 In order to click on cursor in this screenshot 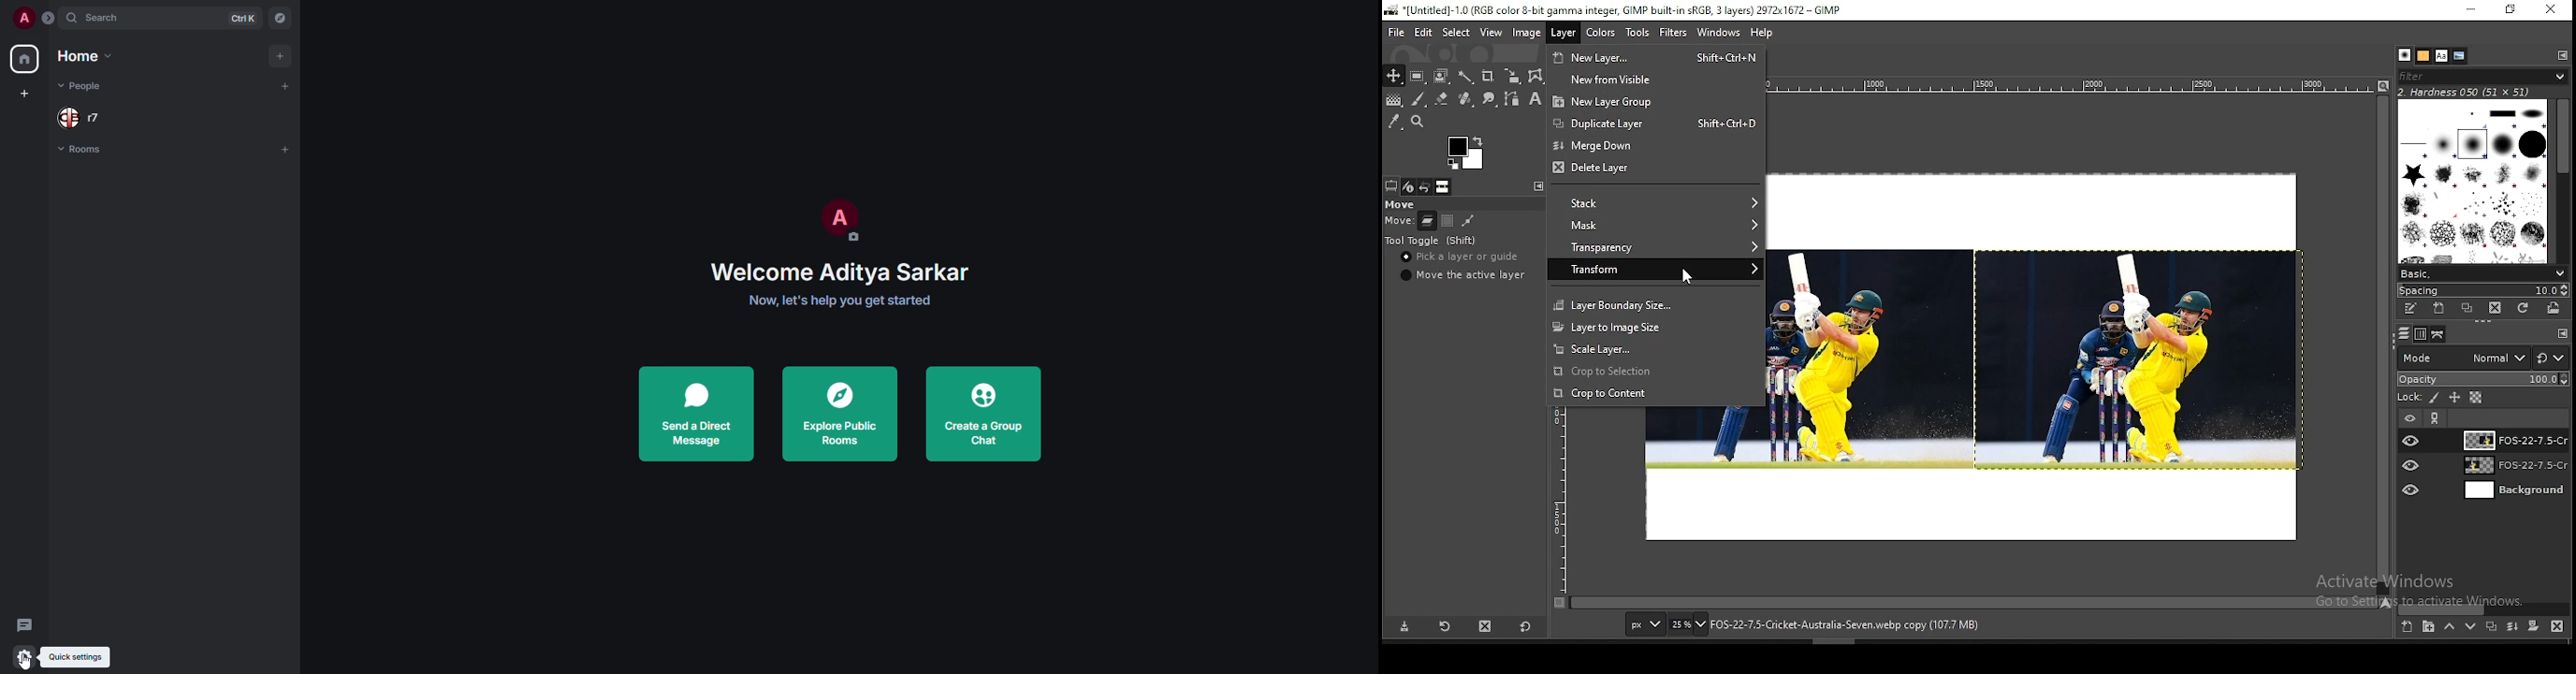, I will do `click(26, 663)`.